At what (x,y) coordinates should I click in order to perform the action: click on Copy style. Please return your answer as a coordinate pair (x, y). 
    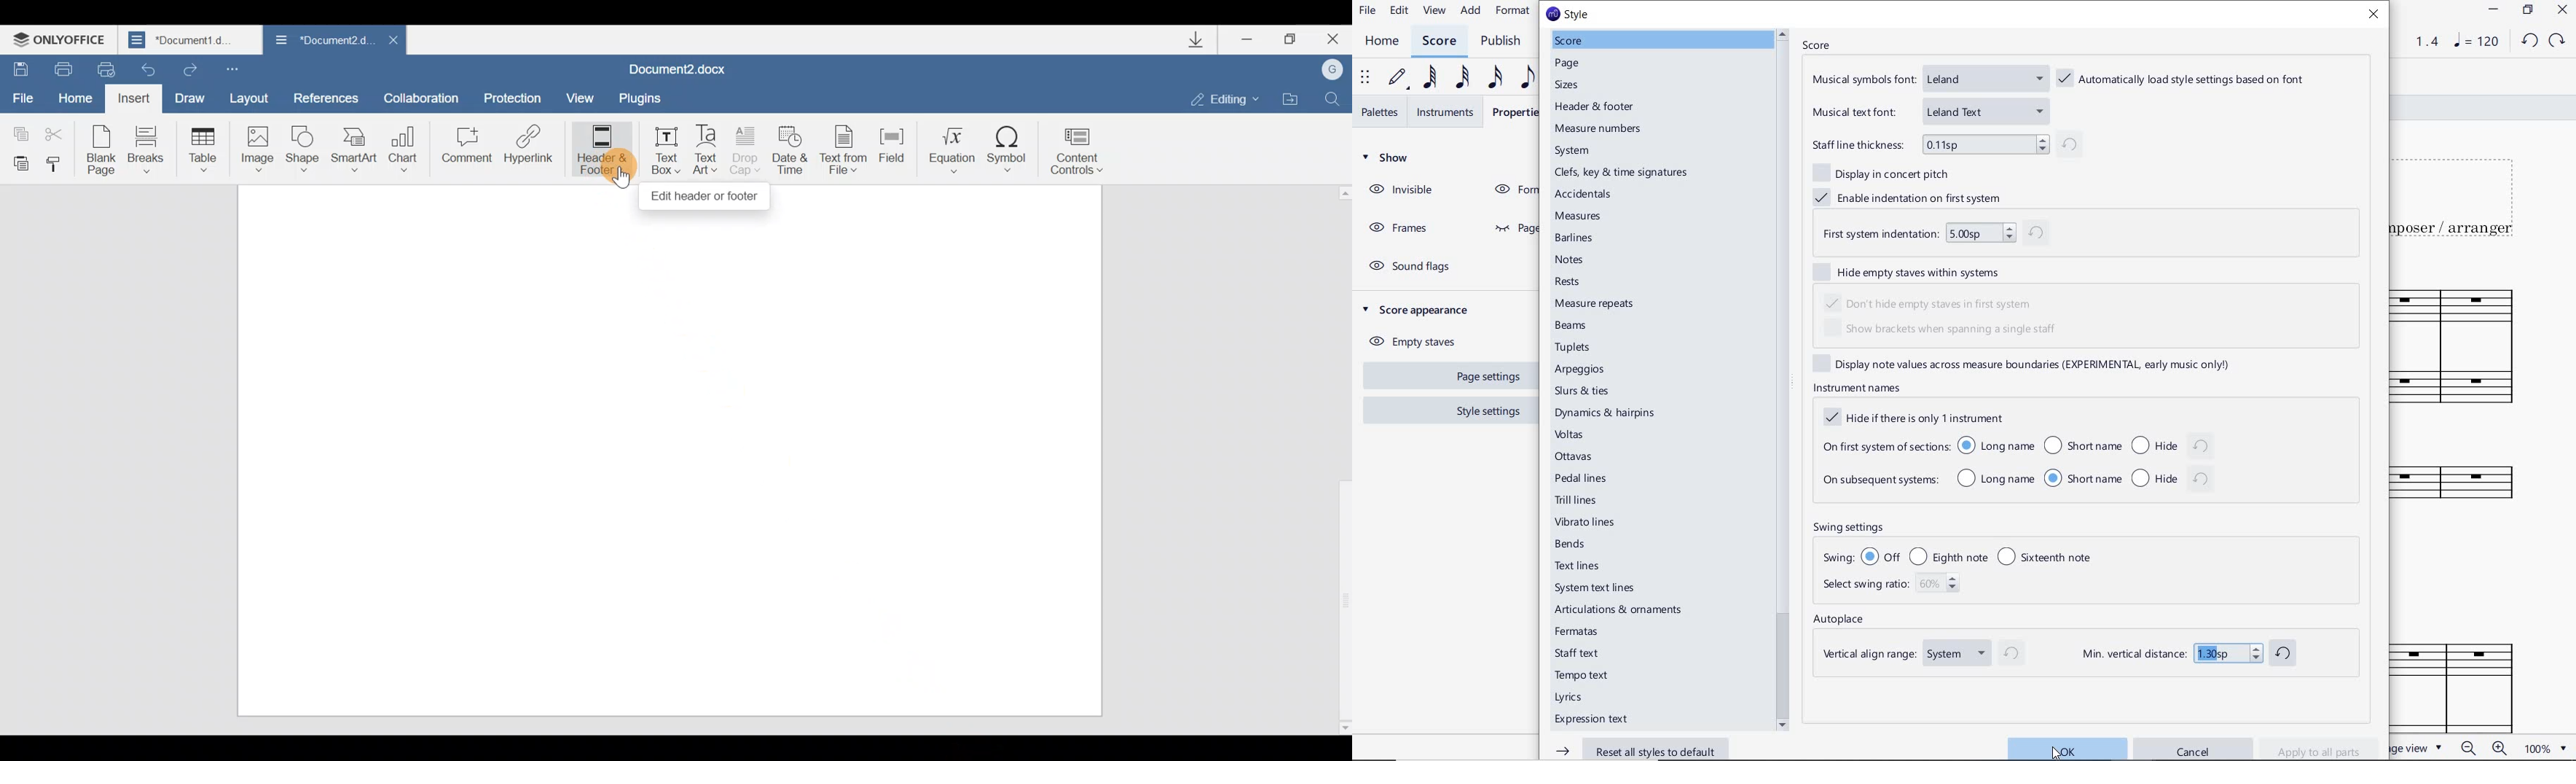
    Looking at the image, I should click on (59, 163).